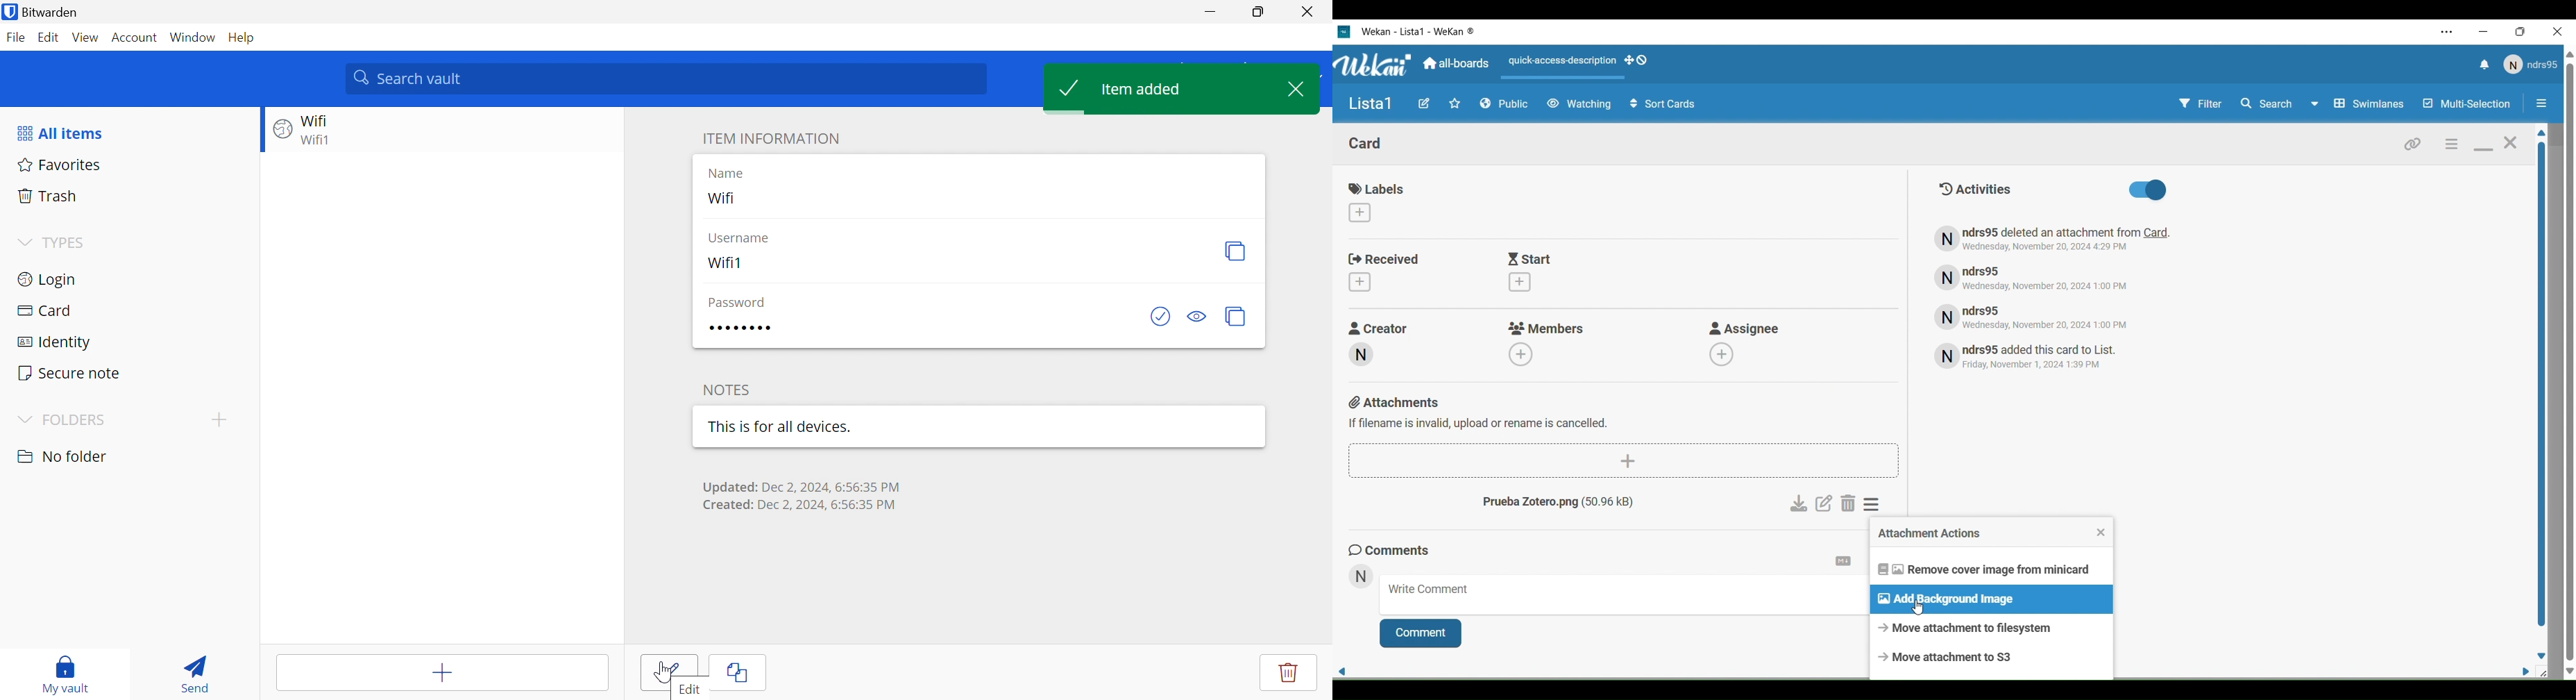 This screenshot has width=2576, height=700. I want to click on Add attachments button, so click(1626, 461).